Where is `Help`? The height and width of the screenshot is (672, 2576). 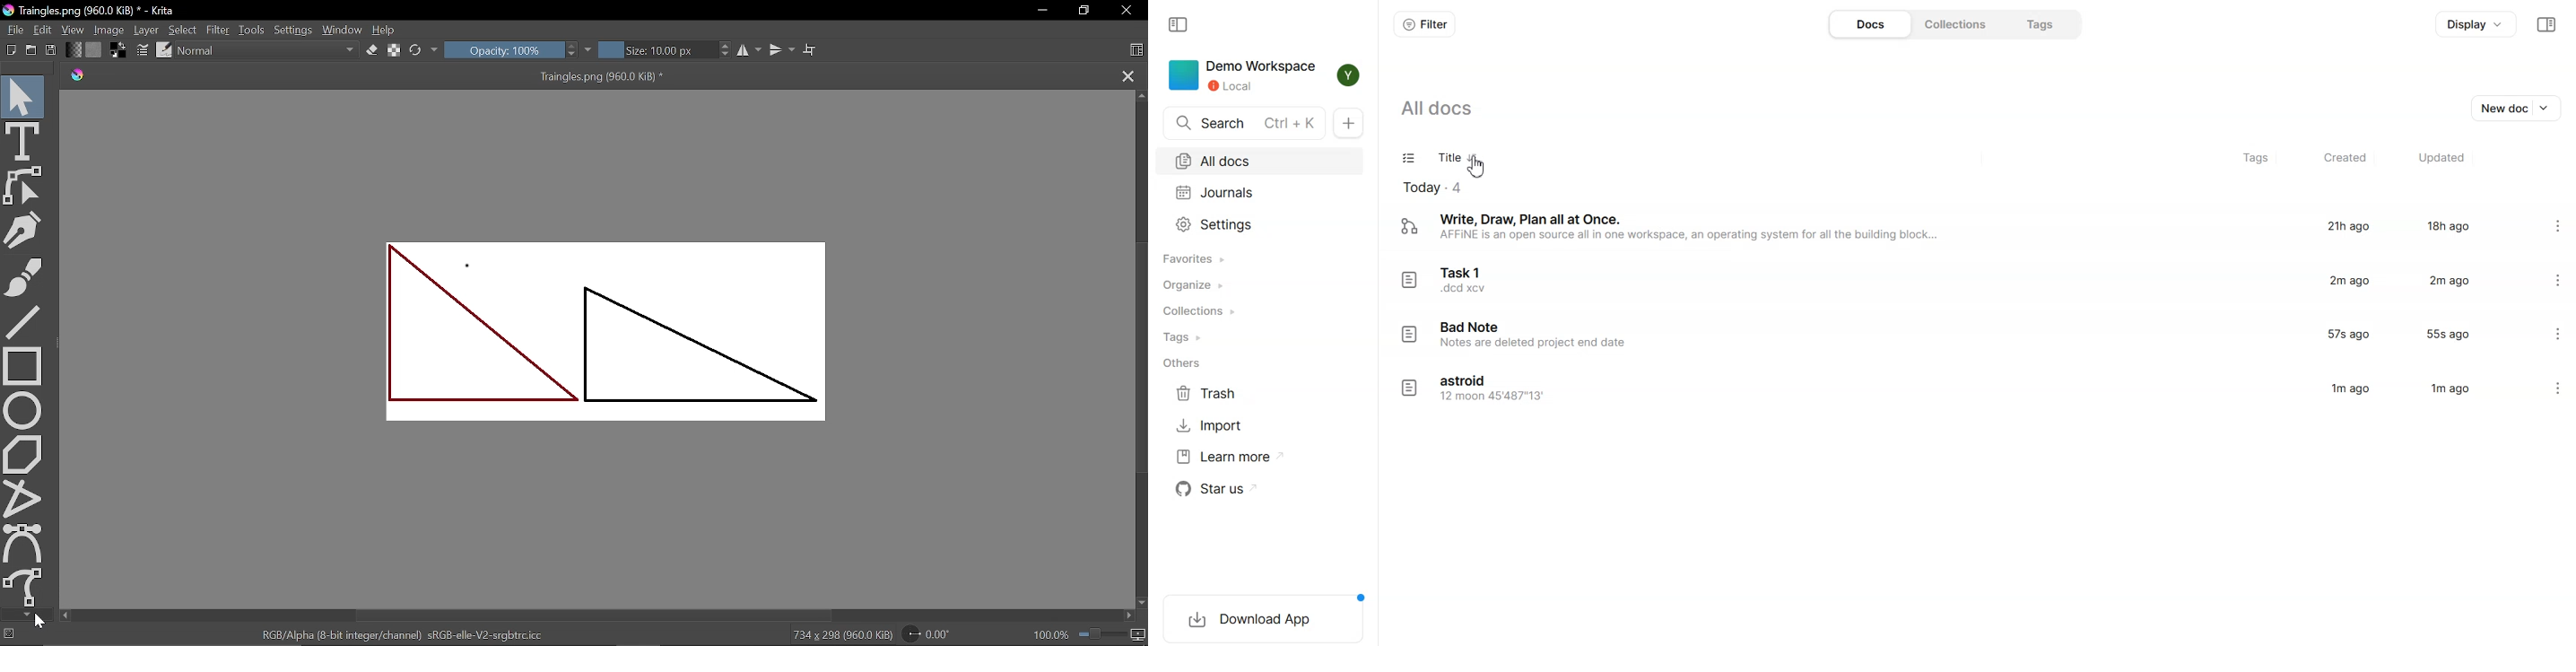
Help is located at coordinates (388, 30).